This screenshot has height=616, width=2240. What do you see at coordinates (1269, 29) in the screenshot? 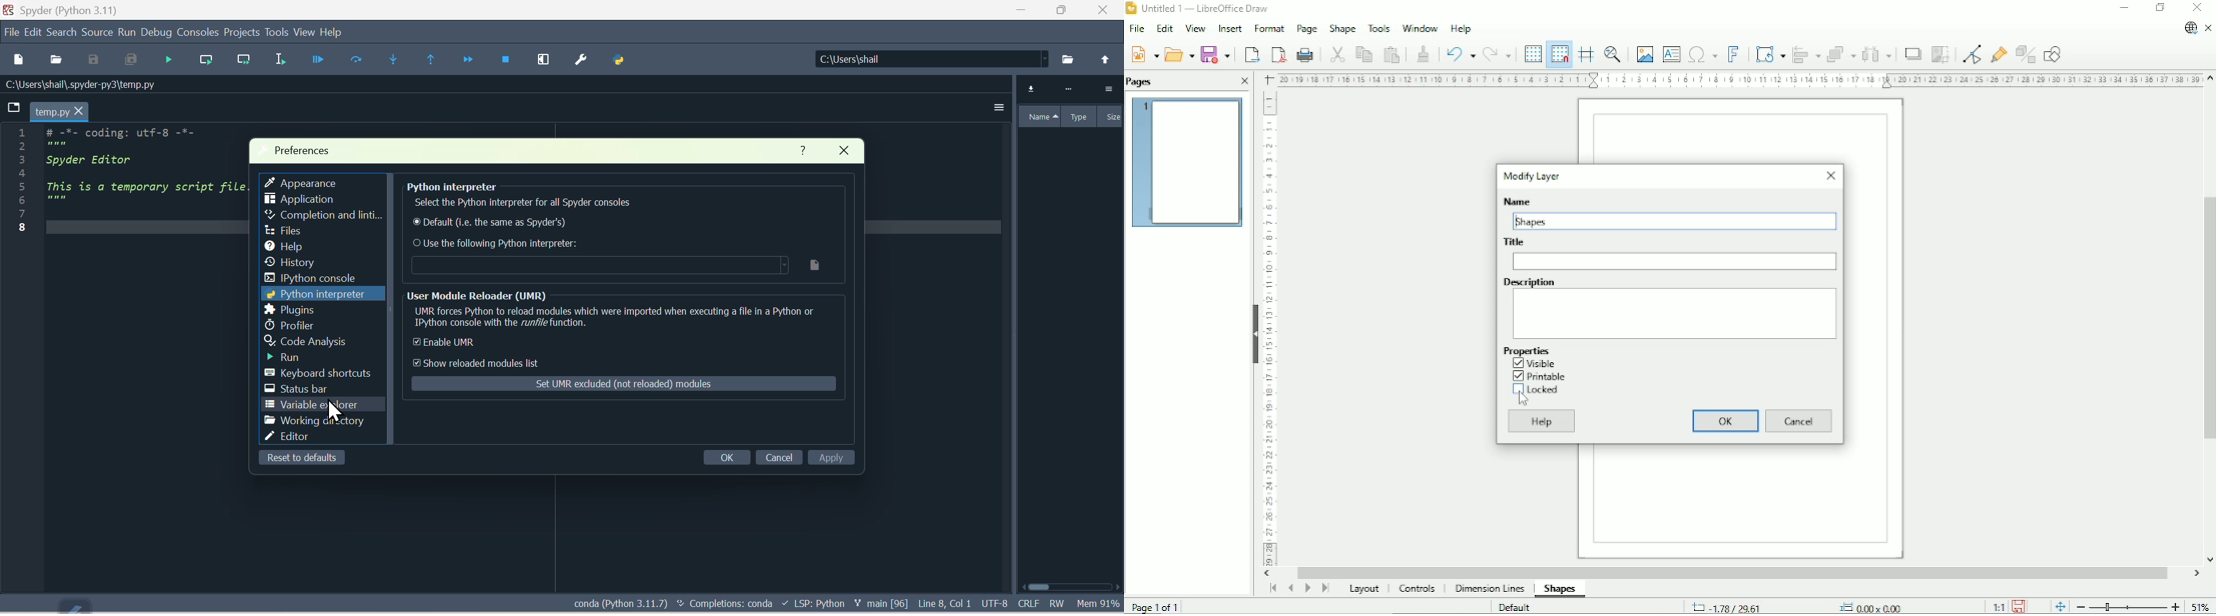
I see `Format` at bounding box center [1269, 29].